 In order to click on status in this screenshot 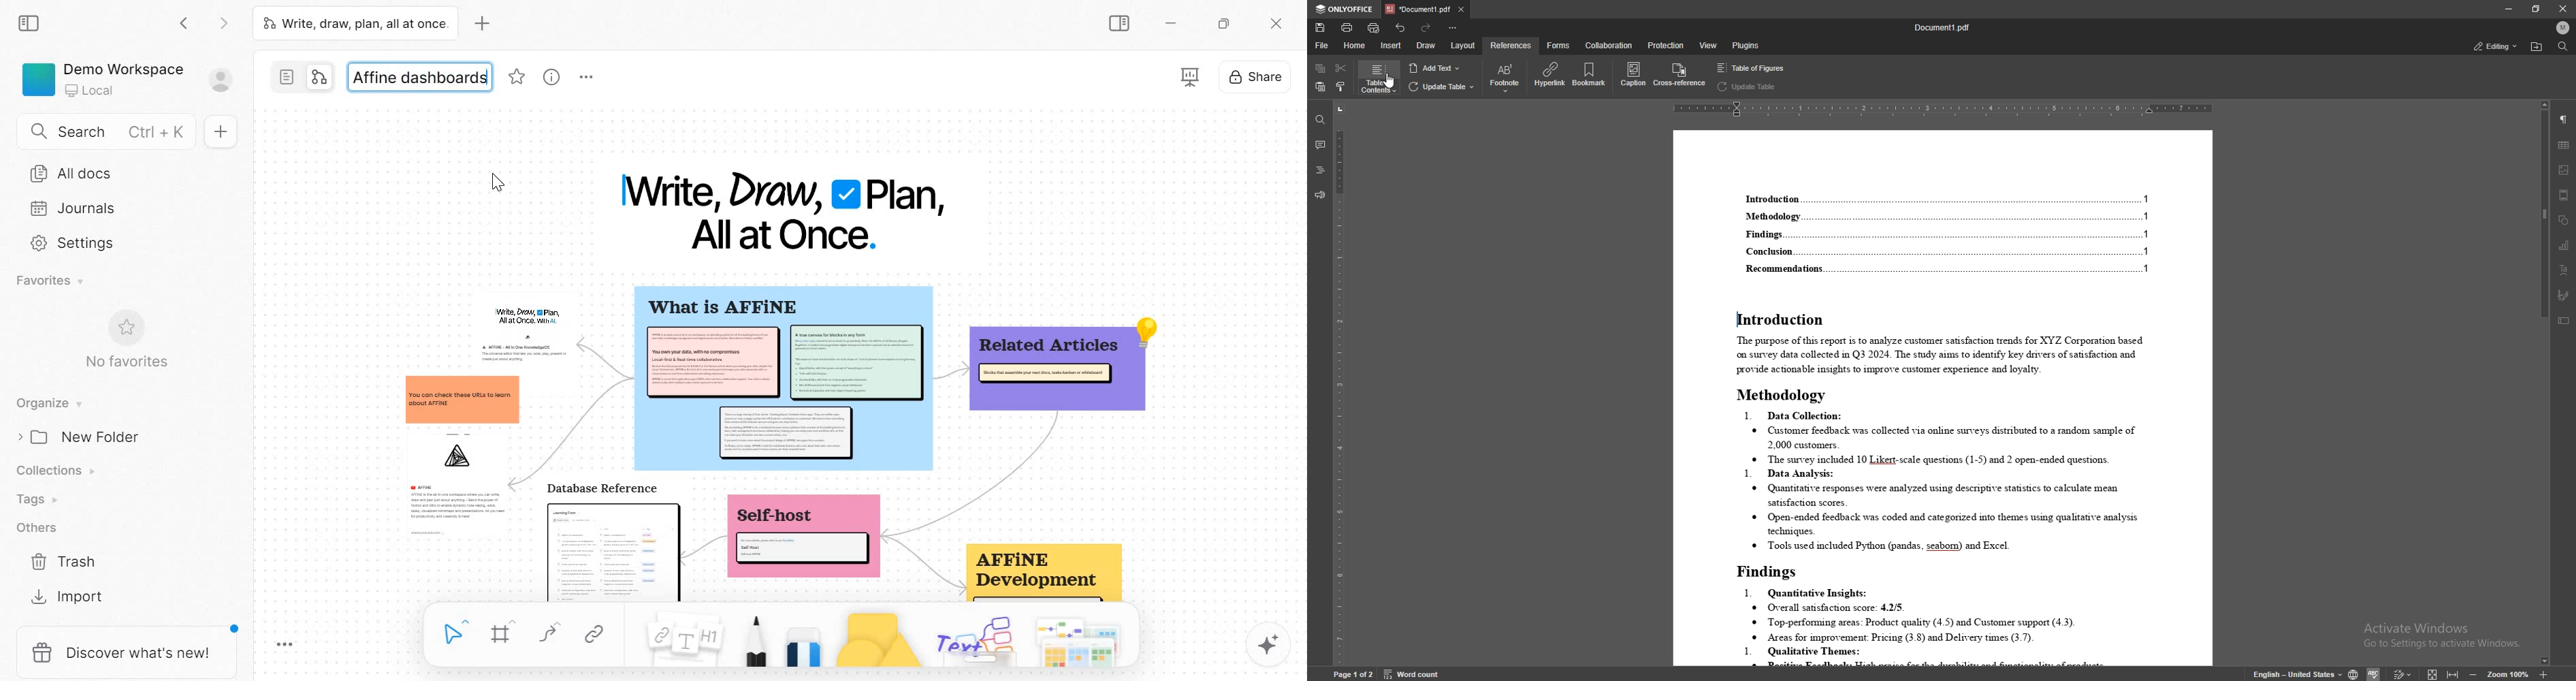, I will do `click(2497, 46)`.